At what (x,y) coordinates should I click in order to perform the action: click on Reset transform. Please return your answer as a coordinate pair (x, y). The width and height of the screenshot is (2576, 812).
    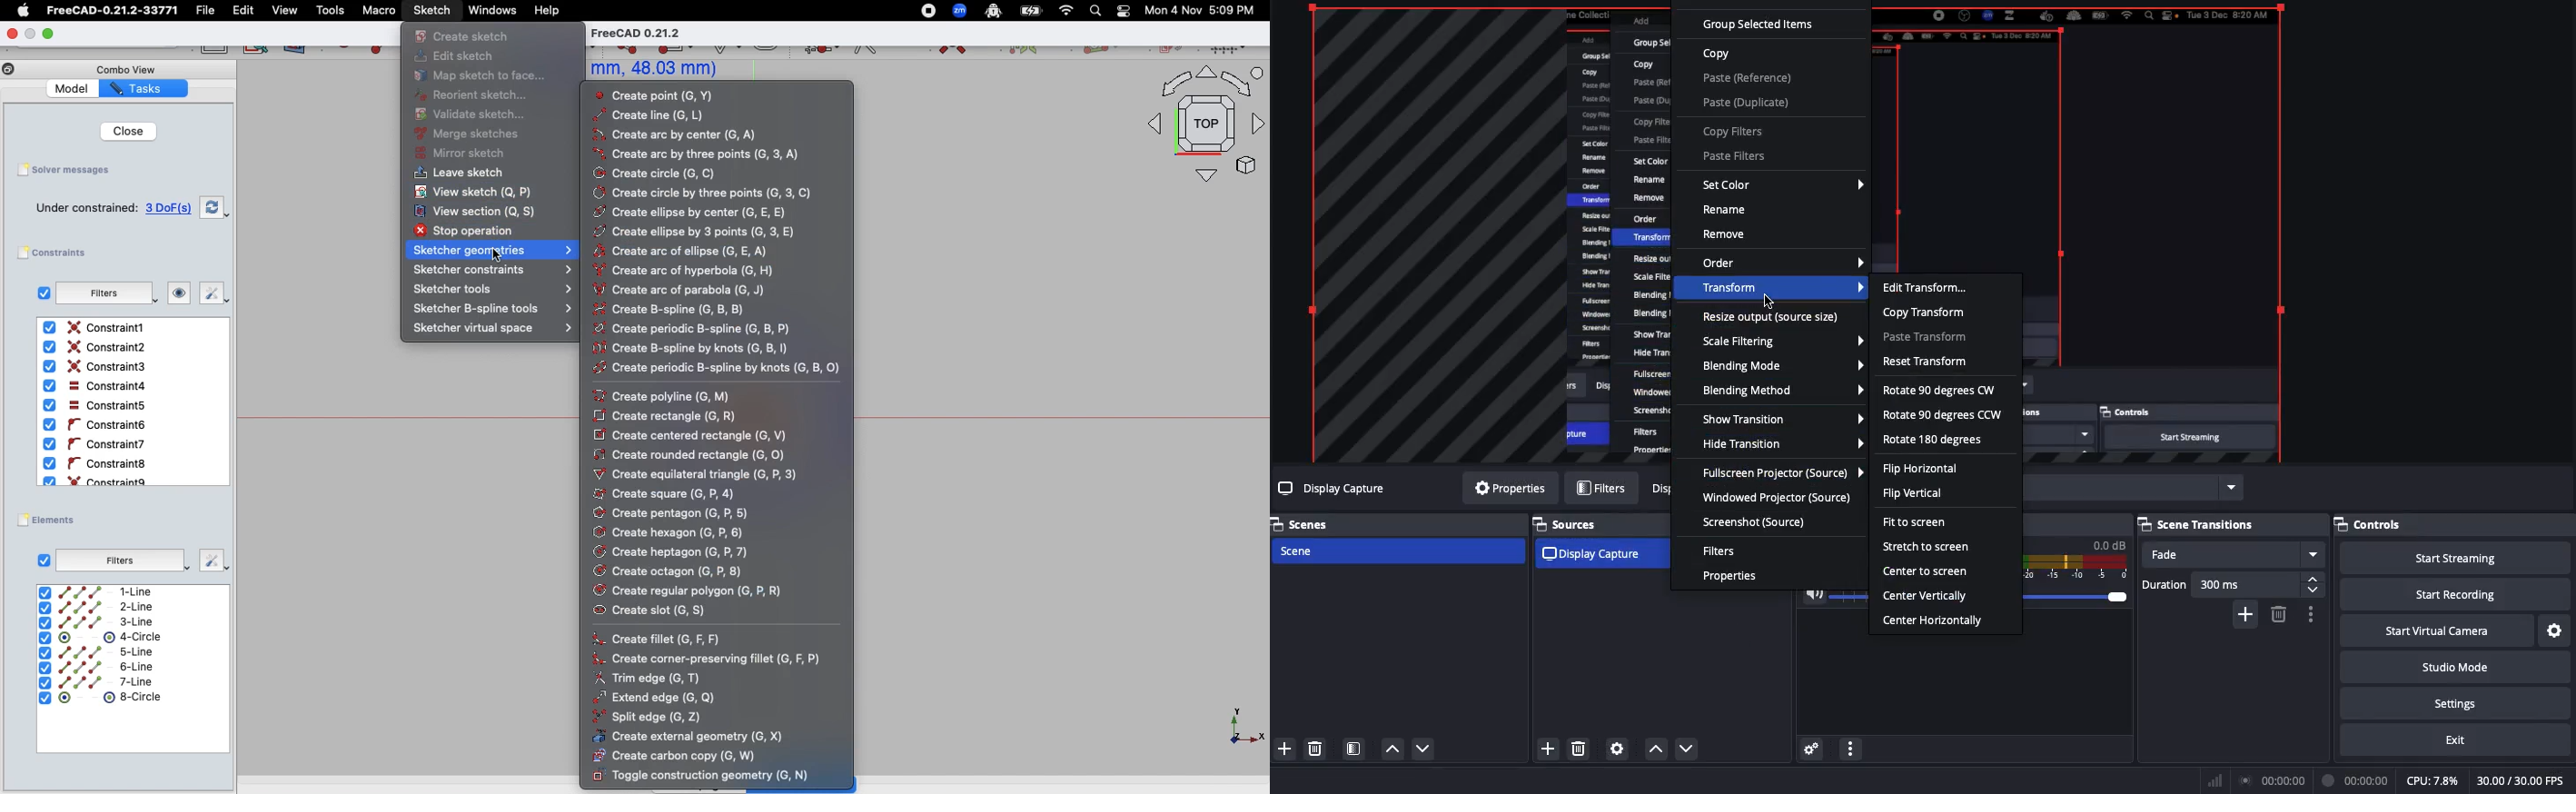
    Looking at the image, I should click on (1927, 362).